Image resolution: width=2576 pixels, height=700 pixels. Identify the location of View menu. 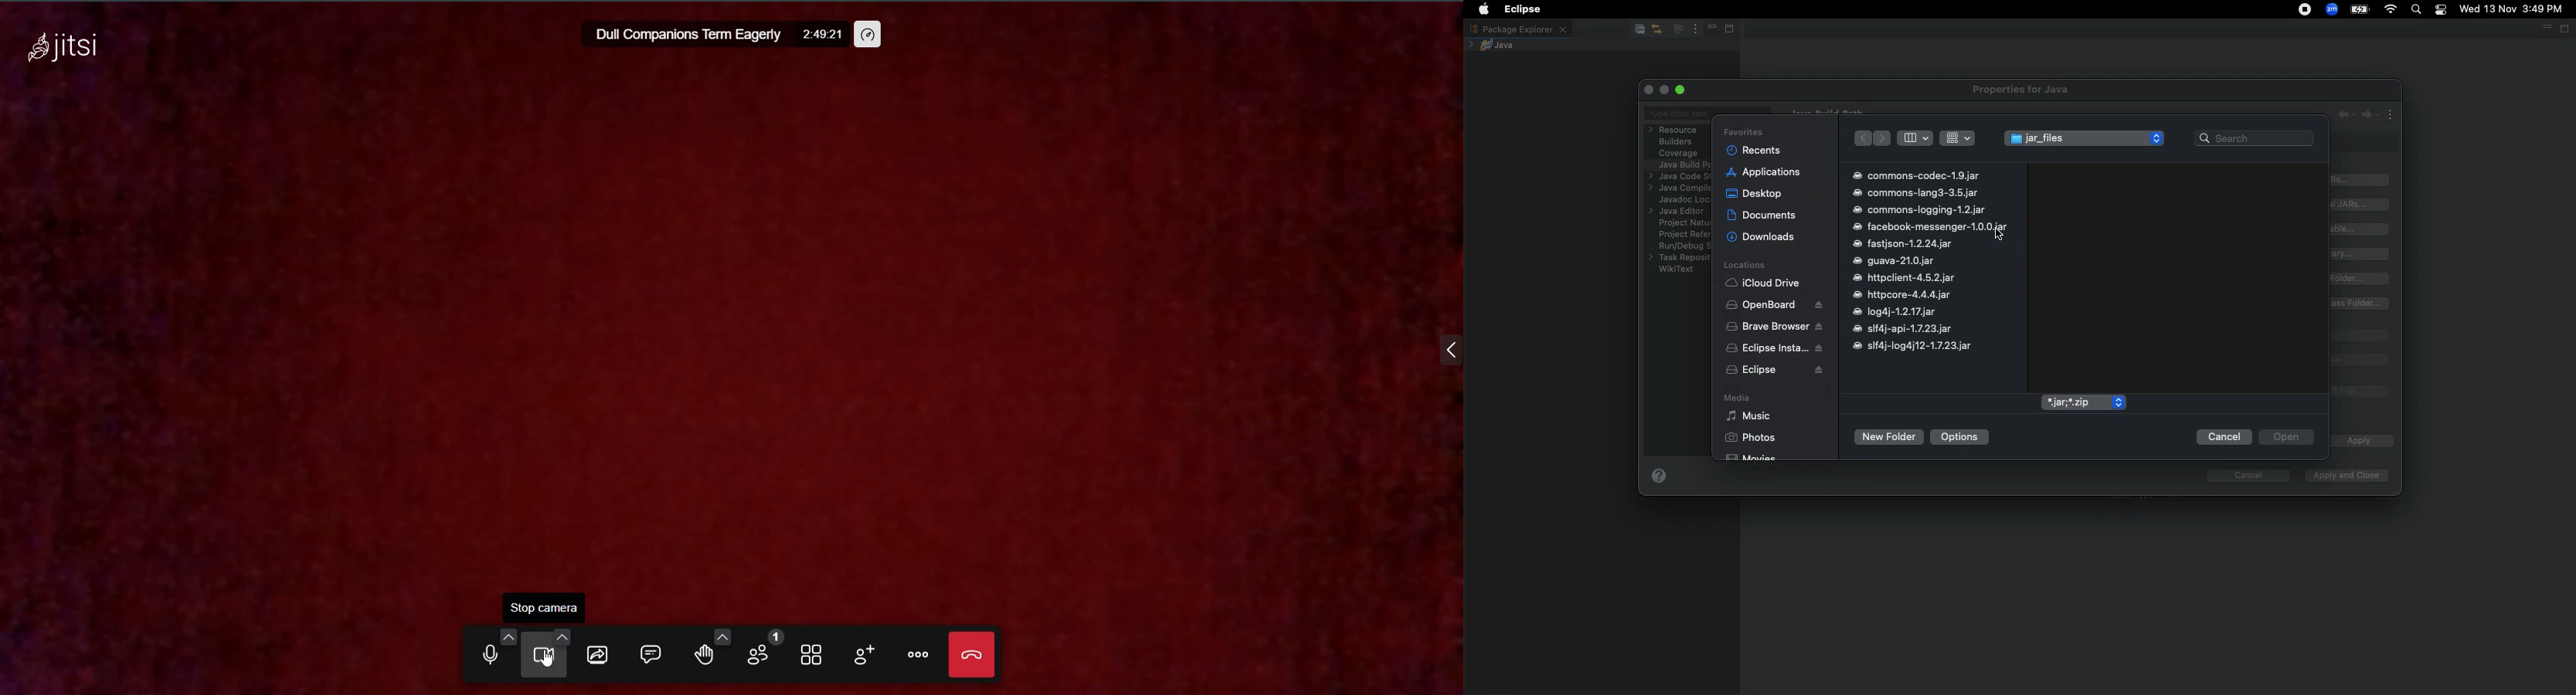
(1694, 29).